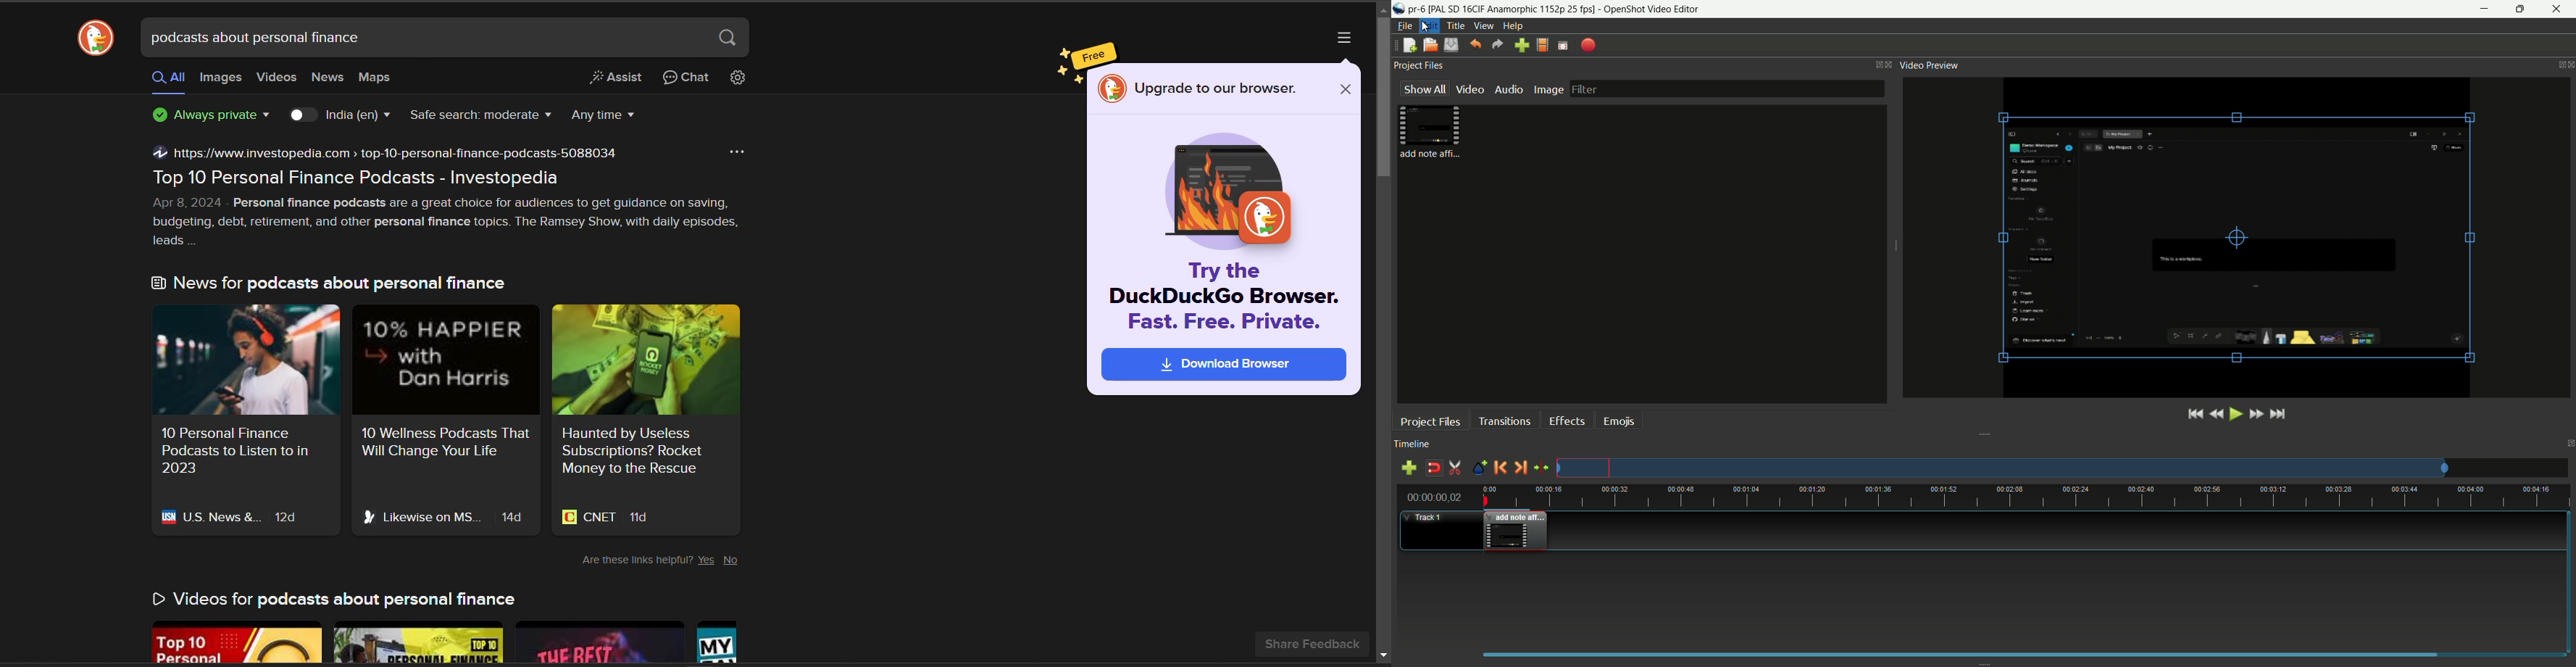 The image size is (2576, 672). What do you see at coordinates (167, 81) in the screenshot?
I see `all` at bounding box center [167, 81].